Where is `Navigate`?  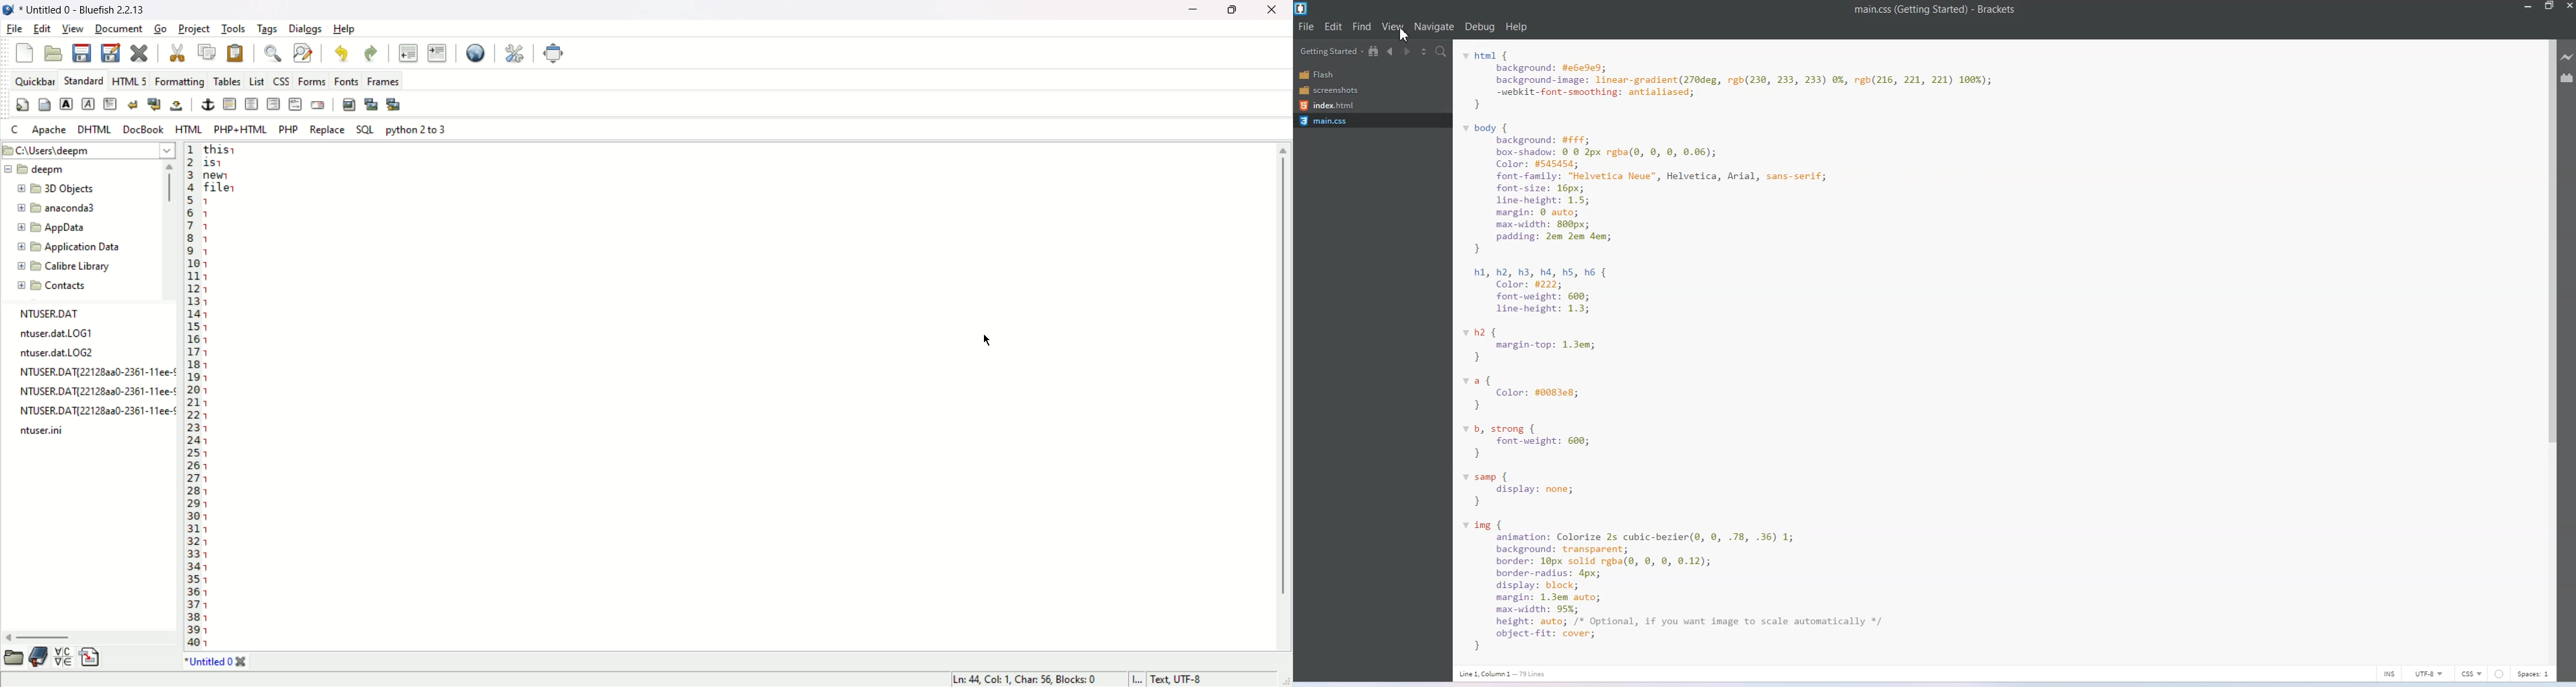
Navigate is located at coordinates (1437, 27).